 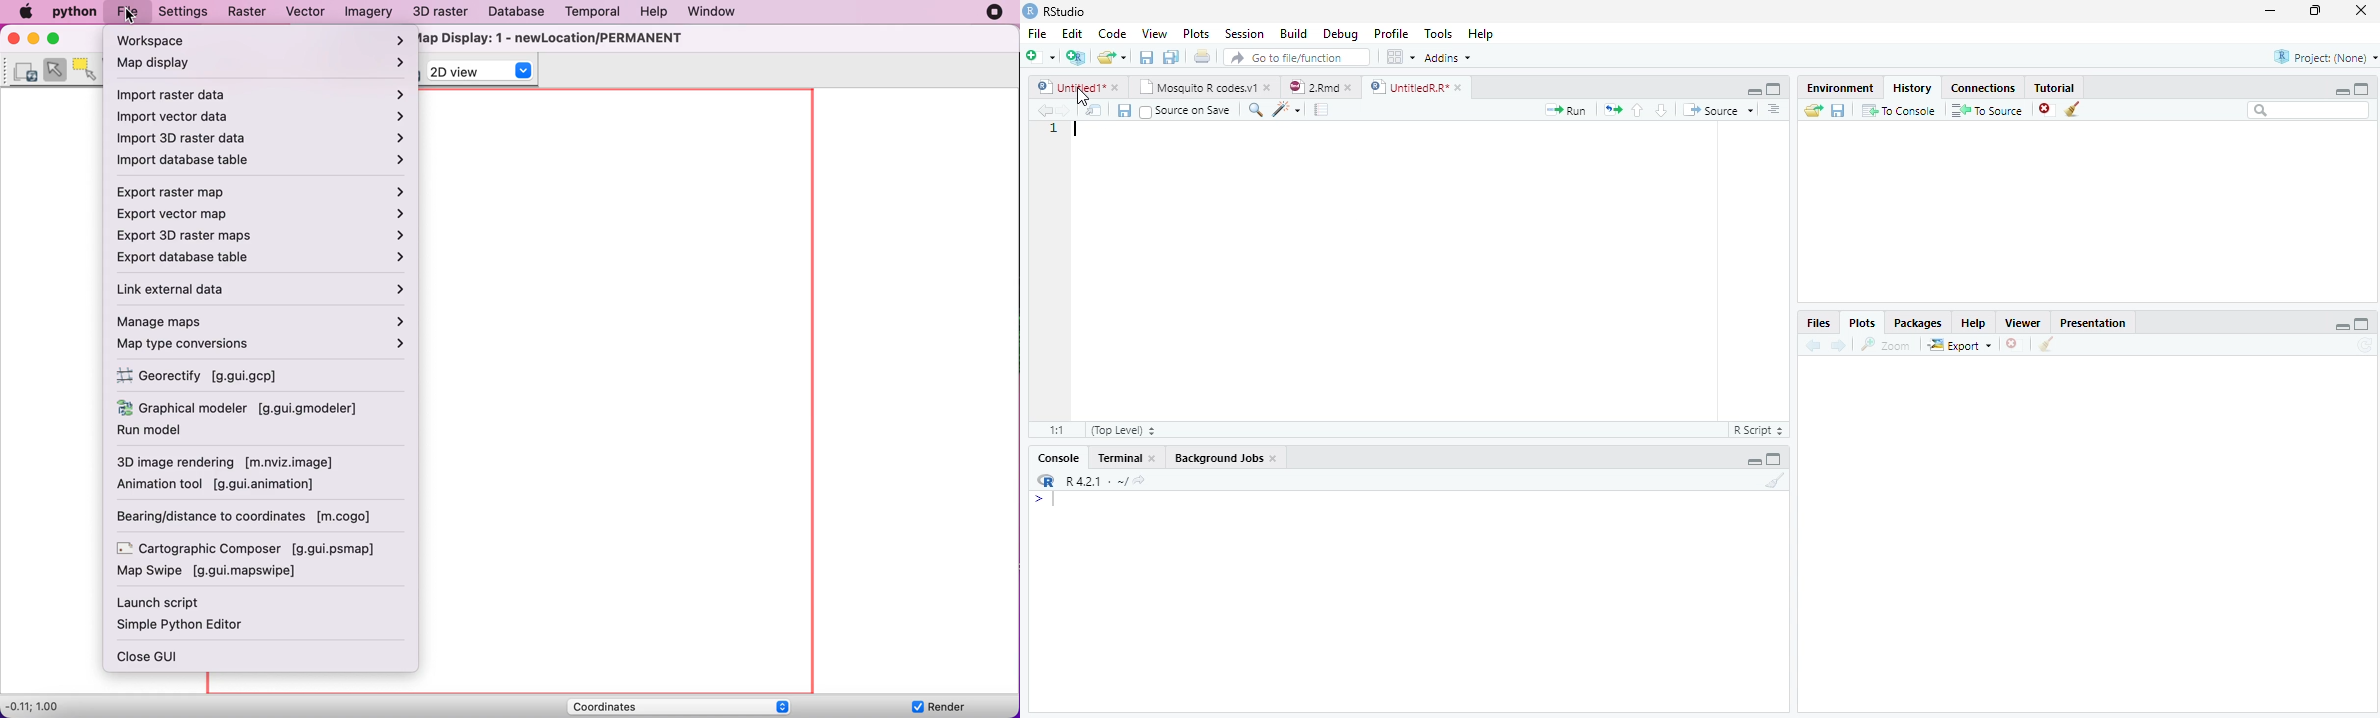 What do you see at coordinates (1043, 110) in the screenshot?
I see `Back` at bounding box center [1043, 110].